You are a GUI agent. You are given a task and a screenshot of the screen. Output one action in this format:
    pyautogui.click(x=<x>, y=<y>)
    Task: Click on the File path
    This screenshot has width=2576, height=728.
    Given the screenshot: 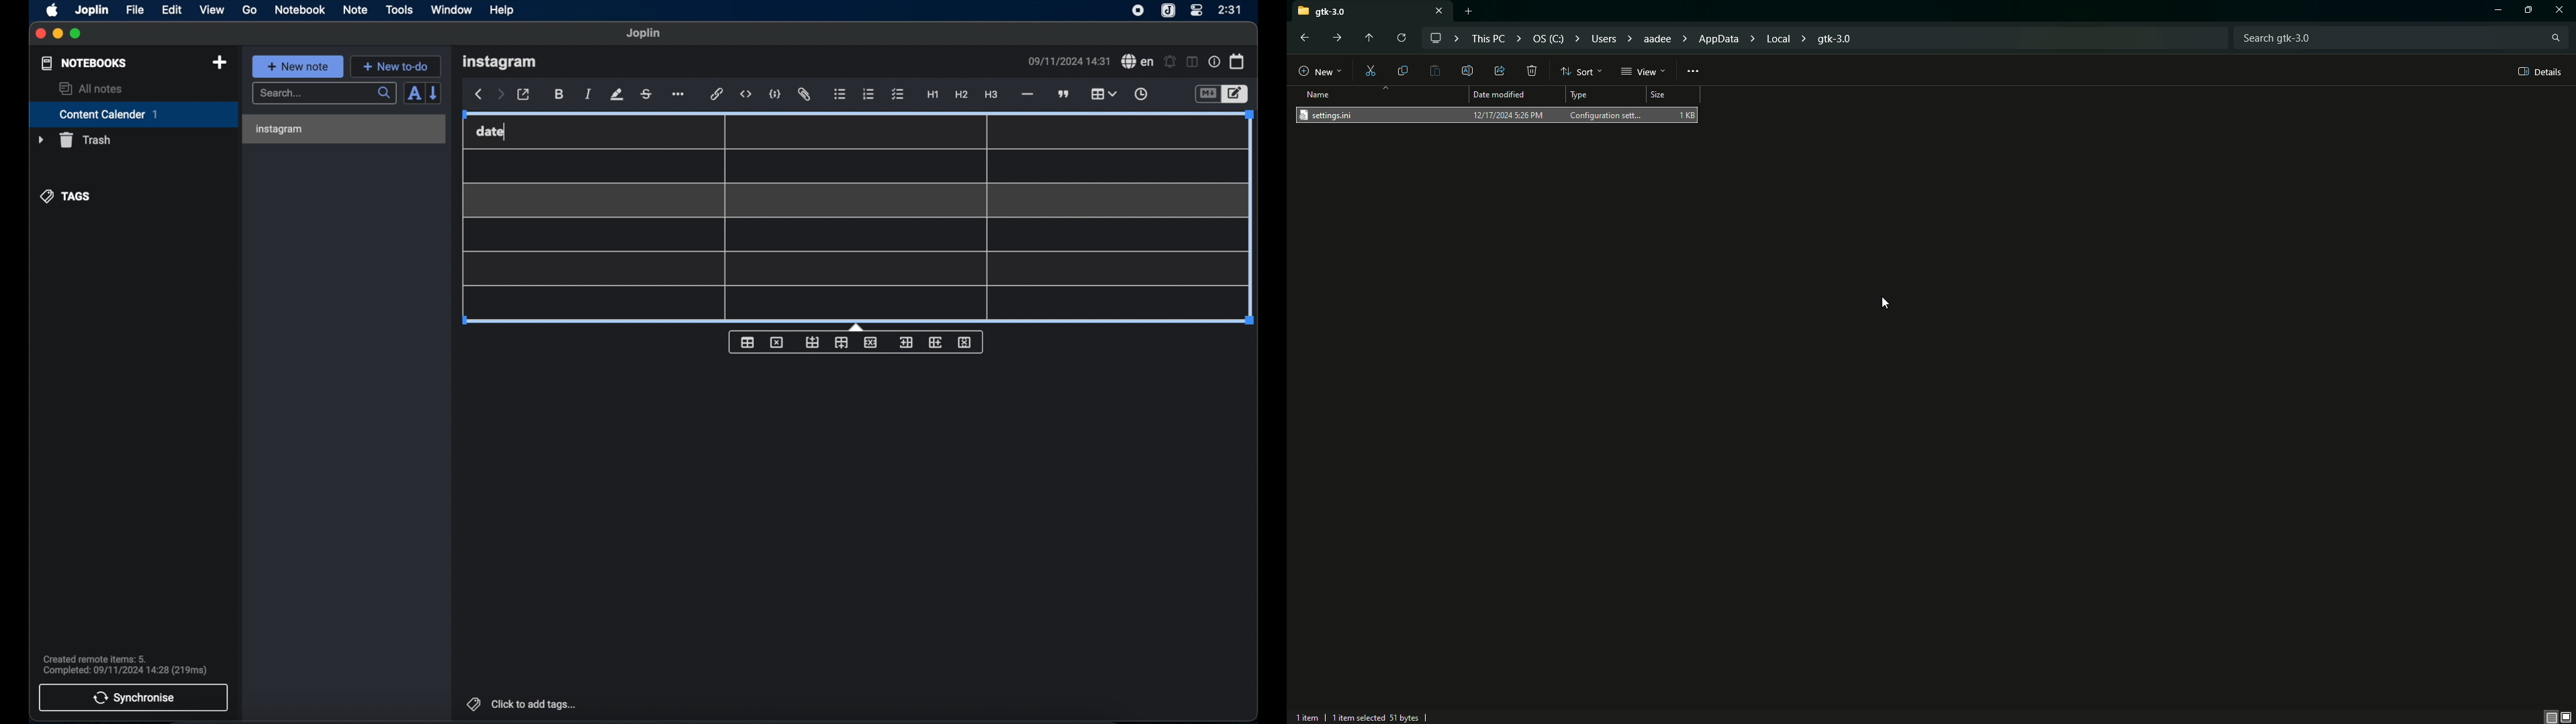 What is the action you would take?
    pyautogui.click(x=1649, y=38)
    